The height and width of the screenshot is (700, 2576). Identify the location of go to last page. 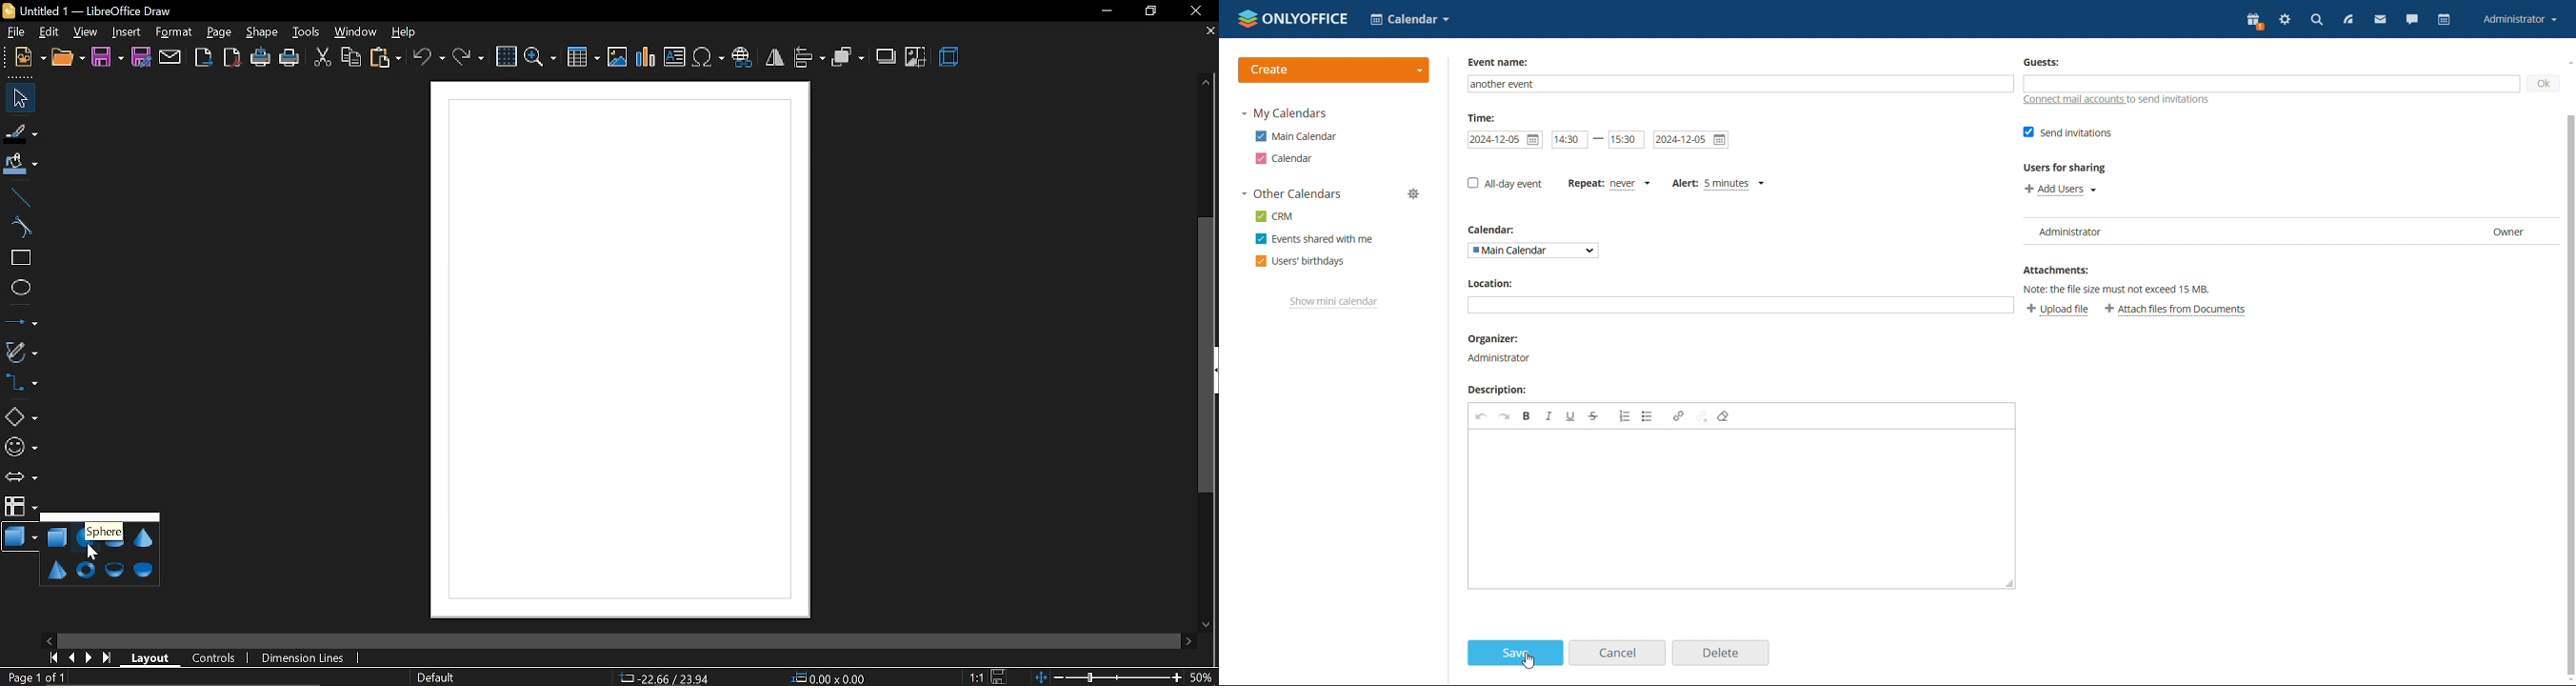
(110, 659).